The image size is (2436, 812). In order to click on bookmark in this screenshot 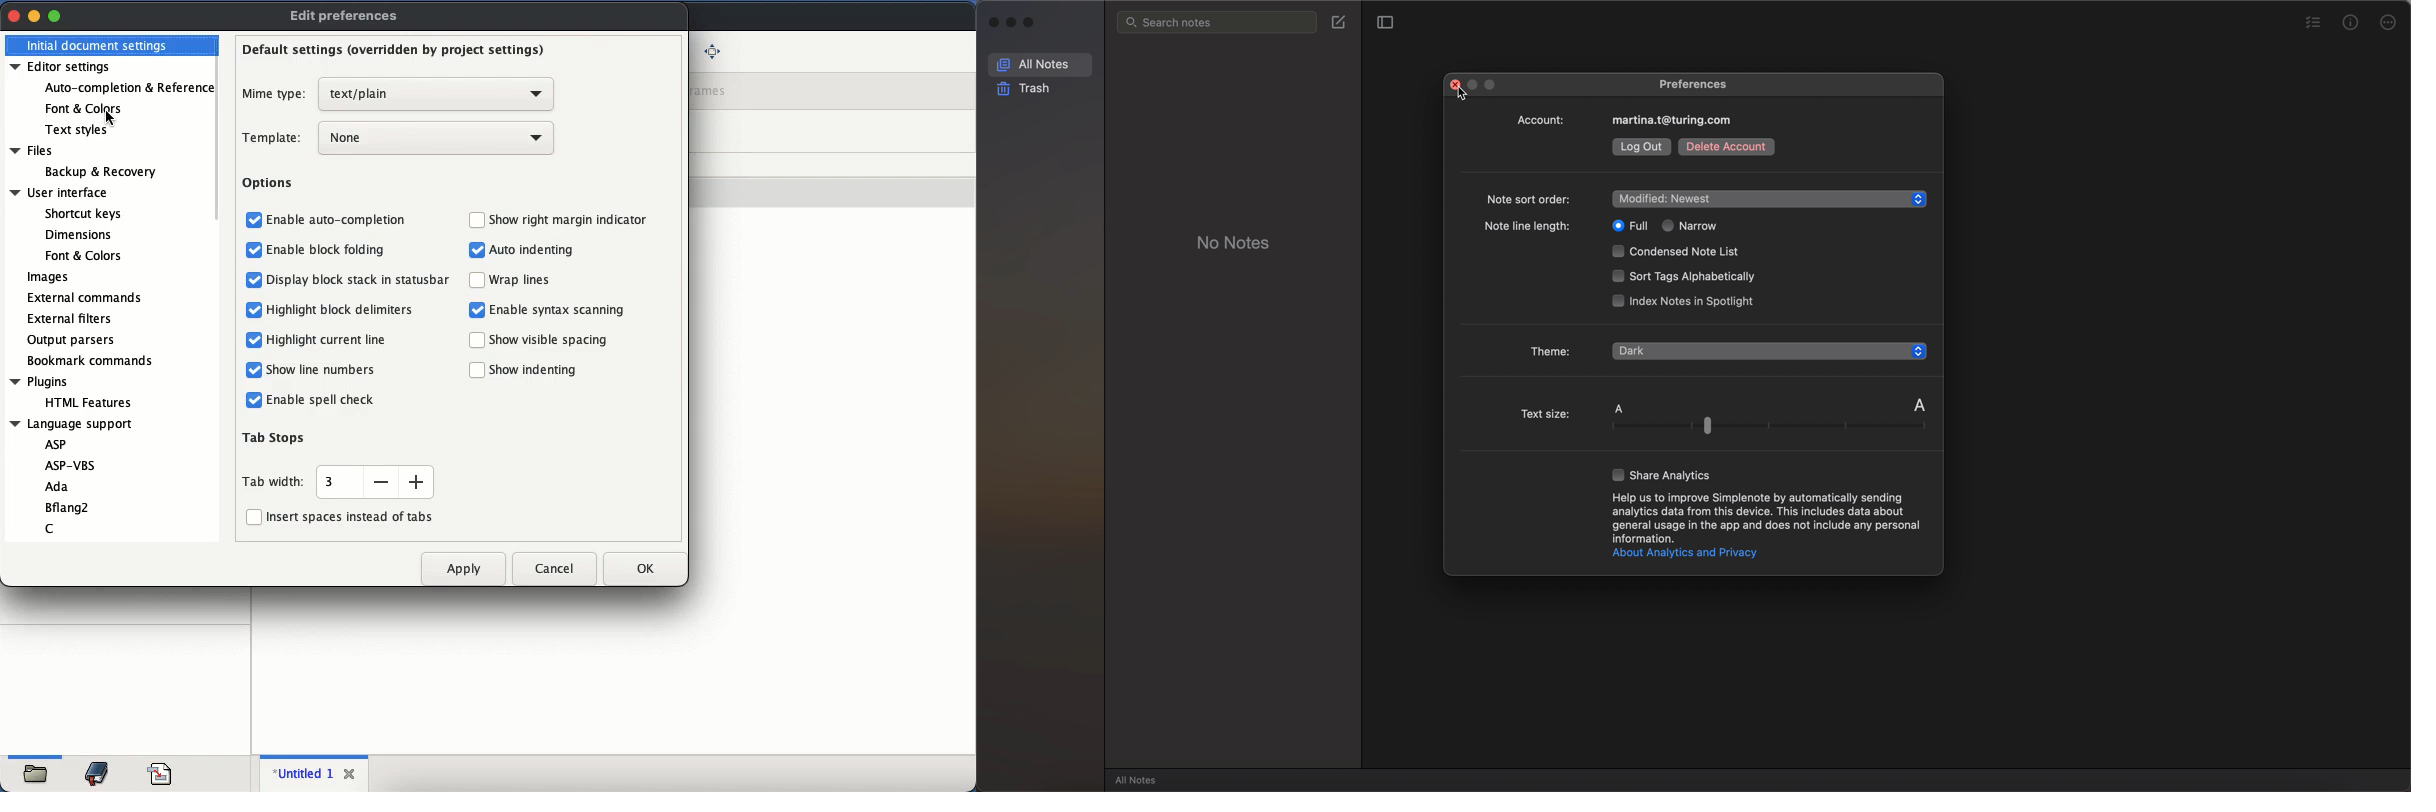, I will do `click(99, 772)`.